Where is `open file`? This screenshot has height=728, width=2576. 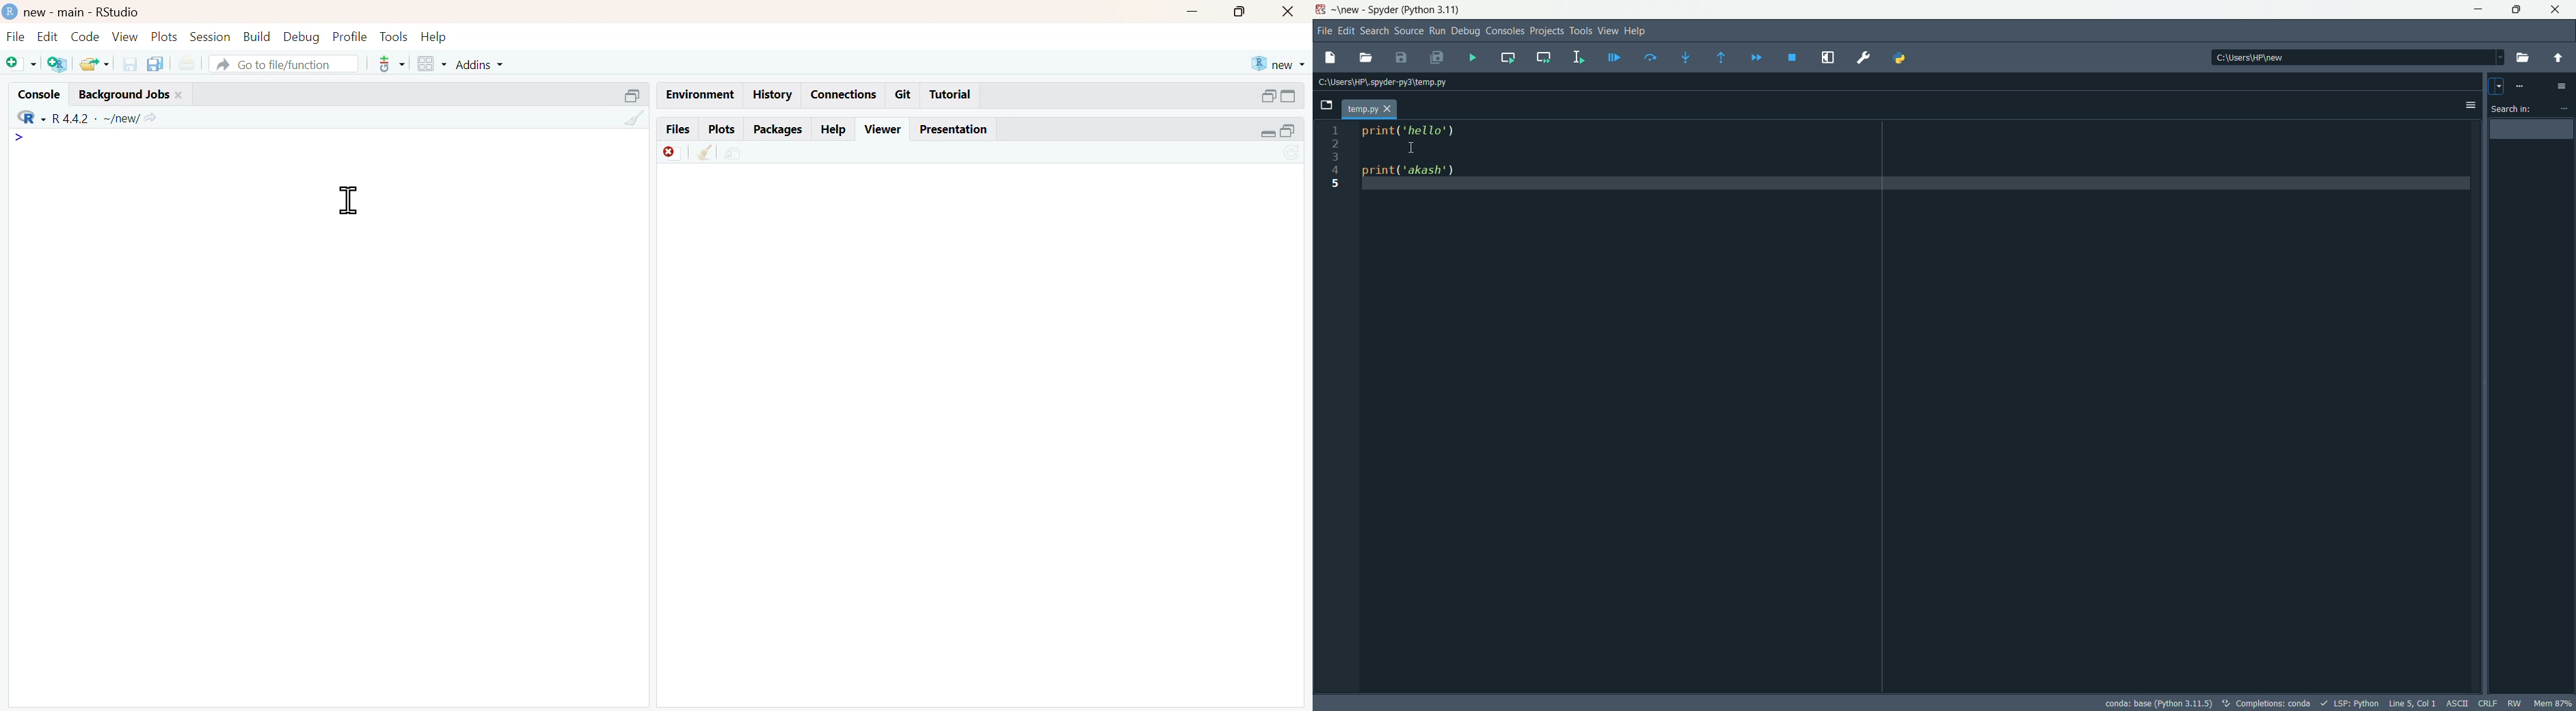 open file is located at coordinates (1366, 59).